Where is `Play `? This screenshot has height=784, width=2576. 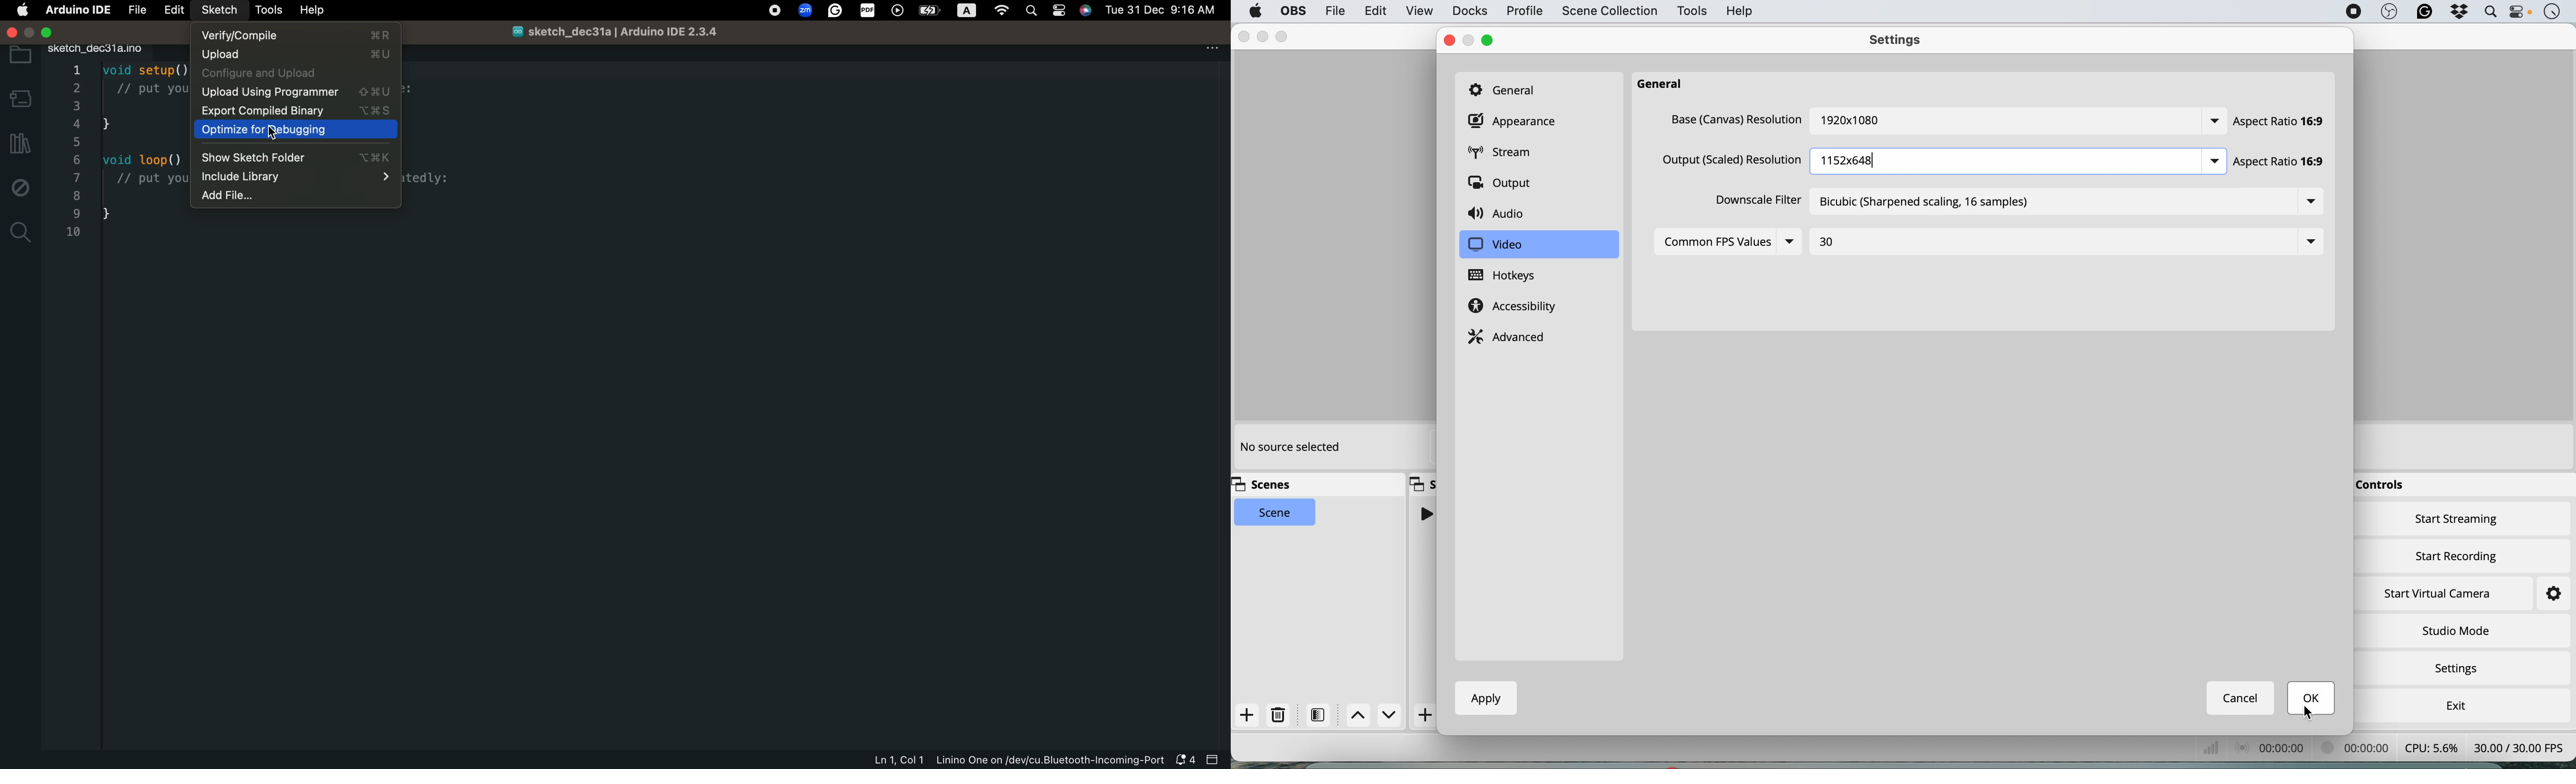
Play  is located at coordinates (1425, 513).